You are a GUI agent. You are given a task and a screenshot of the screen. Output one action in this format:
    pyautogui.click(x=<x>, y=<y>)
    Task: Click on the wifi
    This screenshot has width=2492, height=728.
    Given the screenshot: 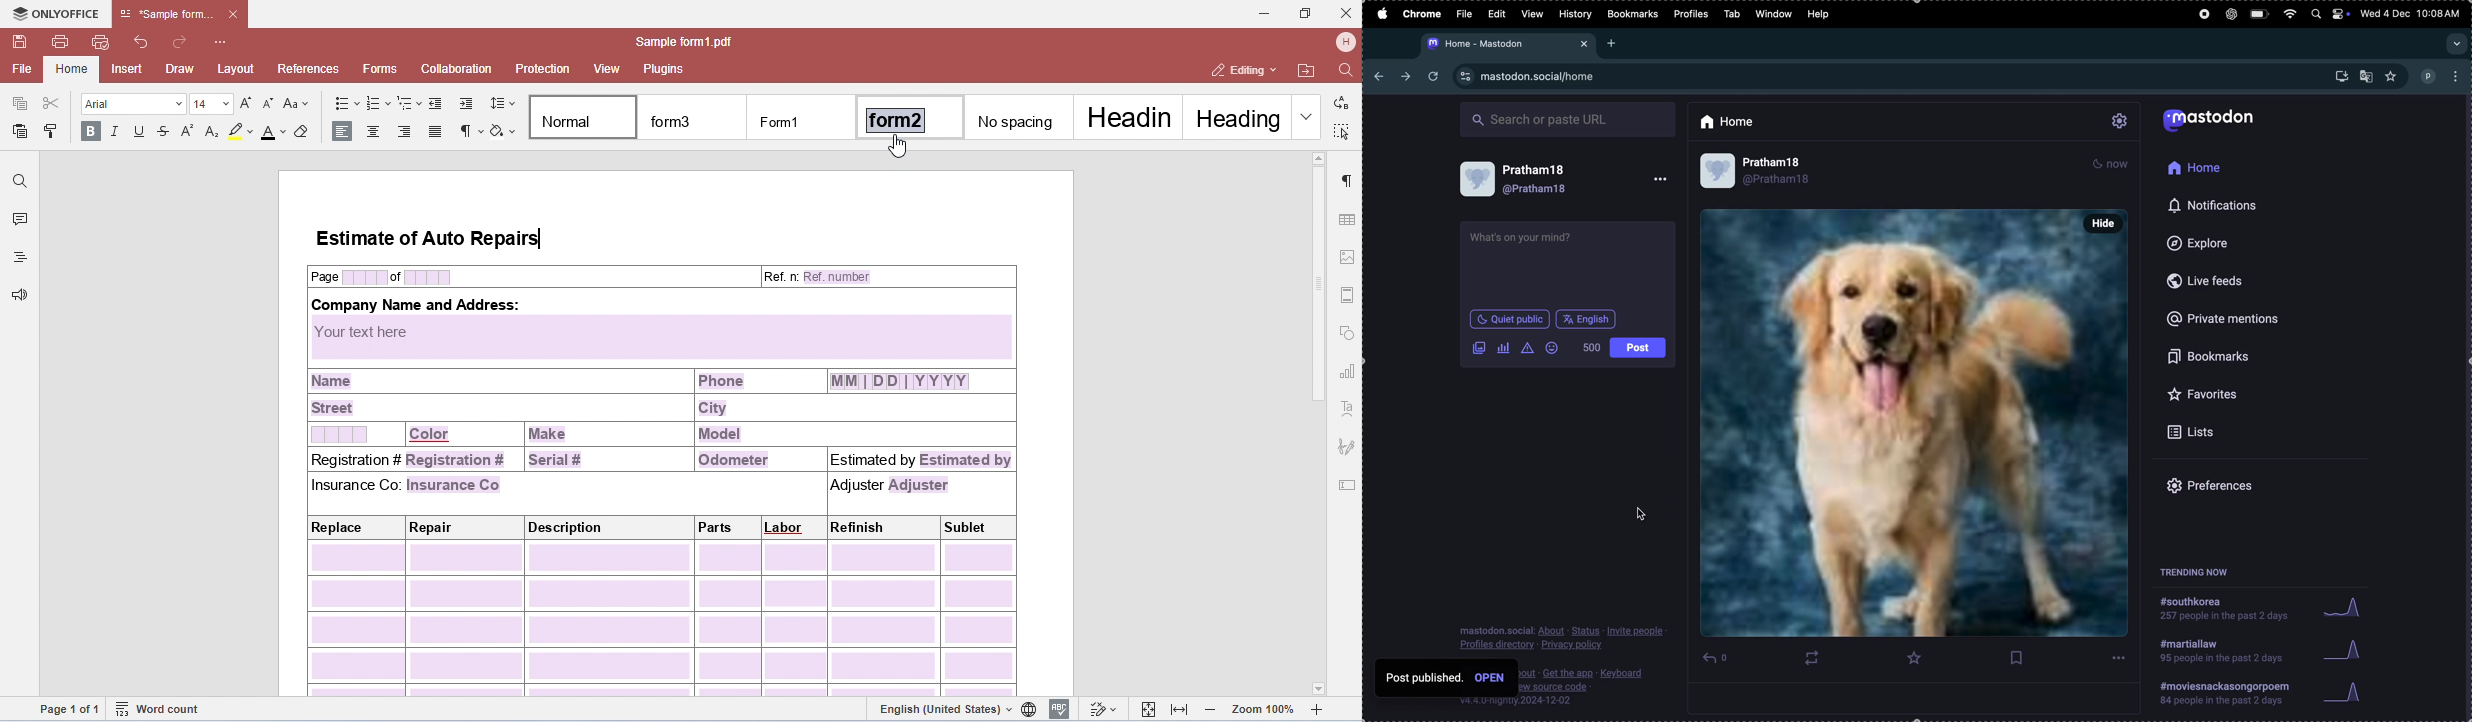 What is the action you would take?
    pyautogui.click(x=2289, y=14)
    